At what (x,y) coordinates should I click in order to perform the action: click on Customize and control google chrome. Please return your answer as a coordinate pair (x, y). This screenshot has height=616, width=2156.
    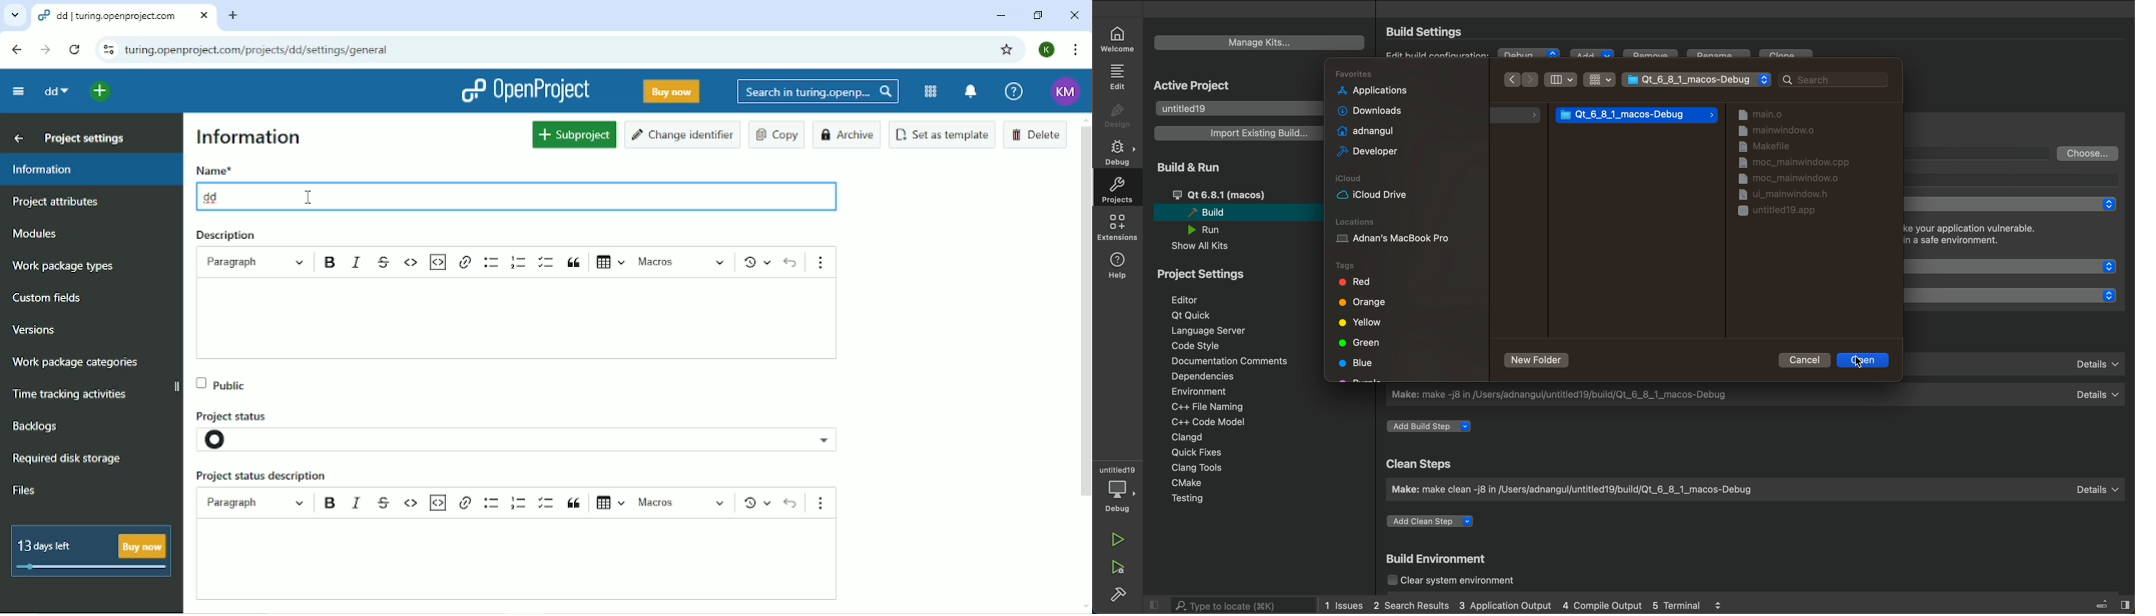
    Looking at the image, I should click on (1076, 50).